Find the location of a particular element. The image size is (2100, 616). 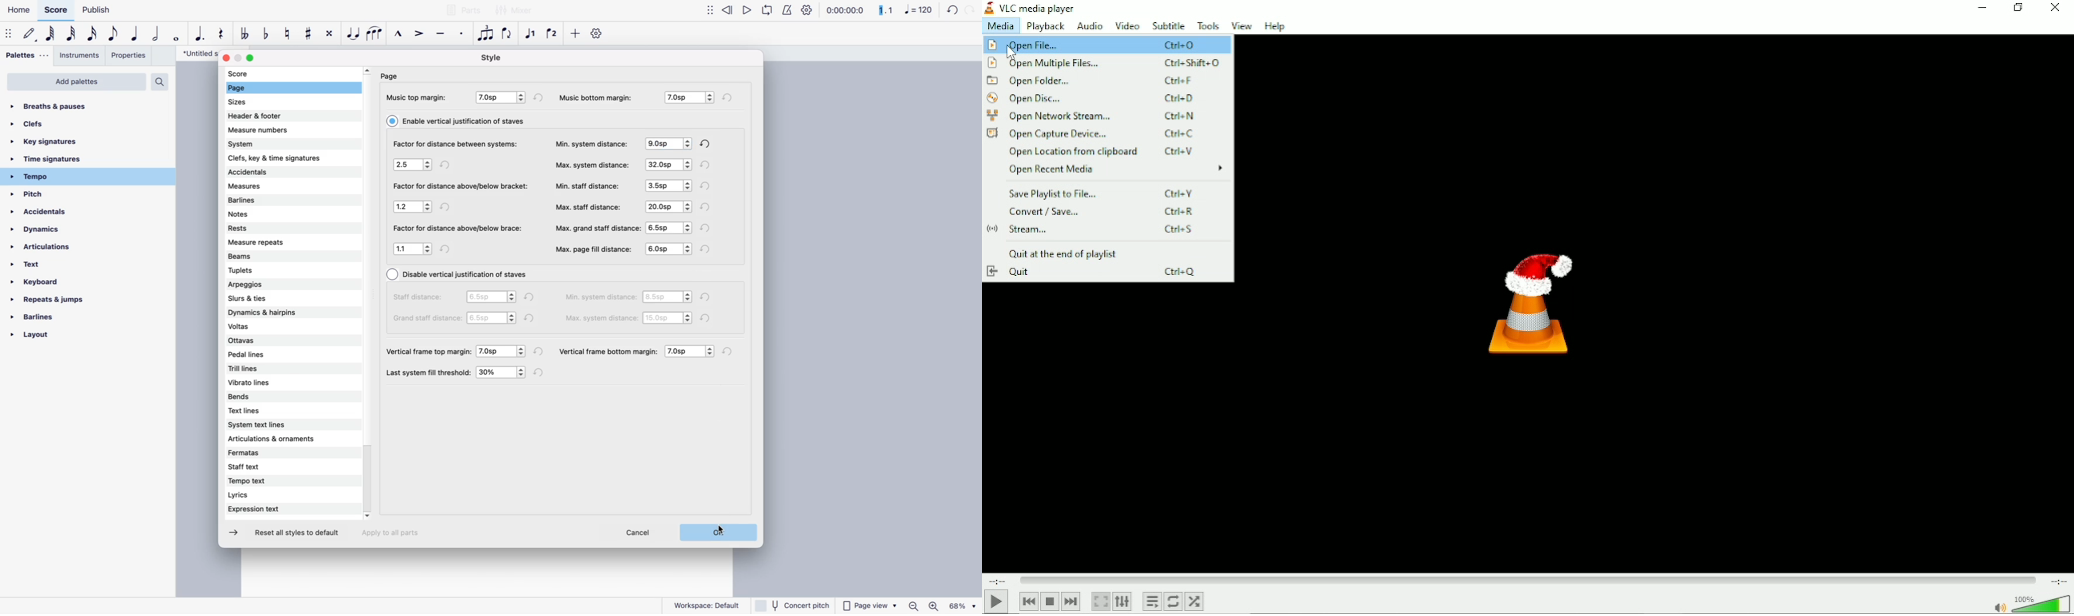

VLC media player is located at coordinates (1031, 7).